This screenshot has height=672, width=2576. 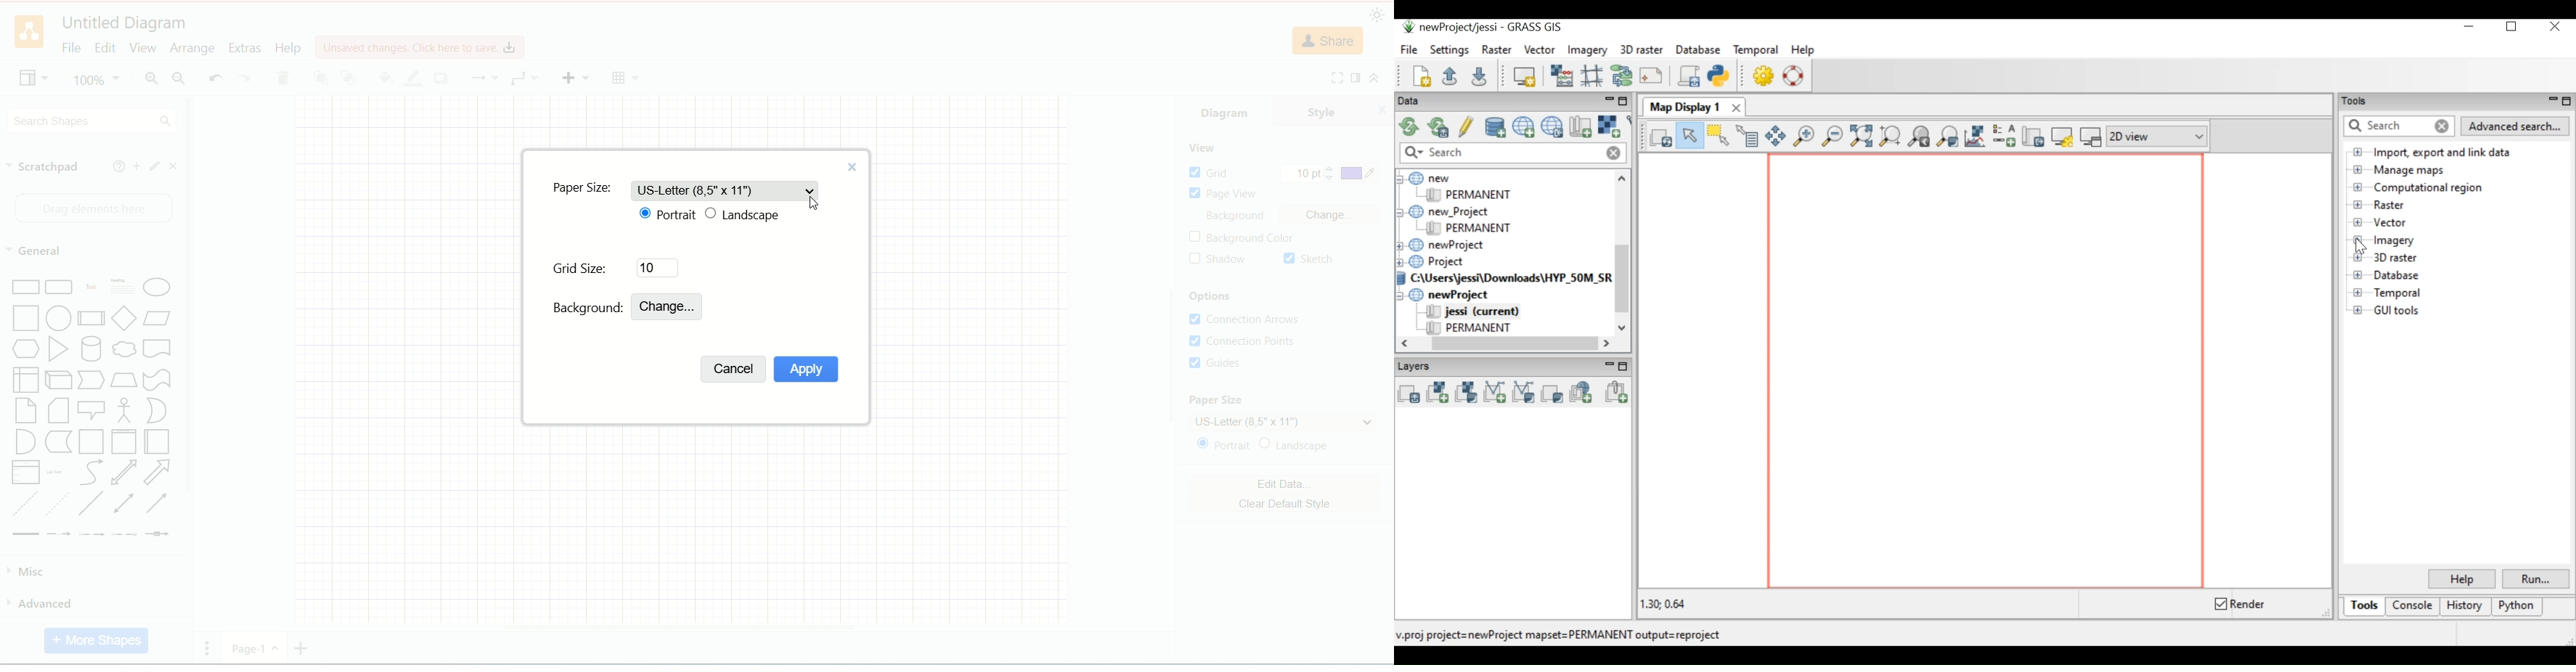 What do you see at coordinates (282, 78) in the screenshot?
I see `delete` at bounding box center [282, 78].